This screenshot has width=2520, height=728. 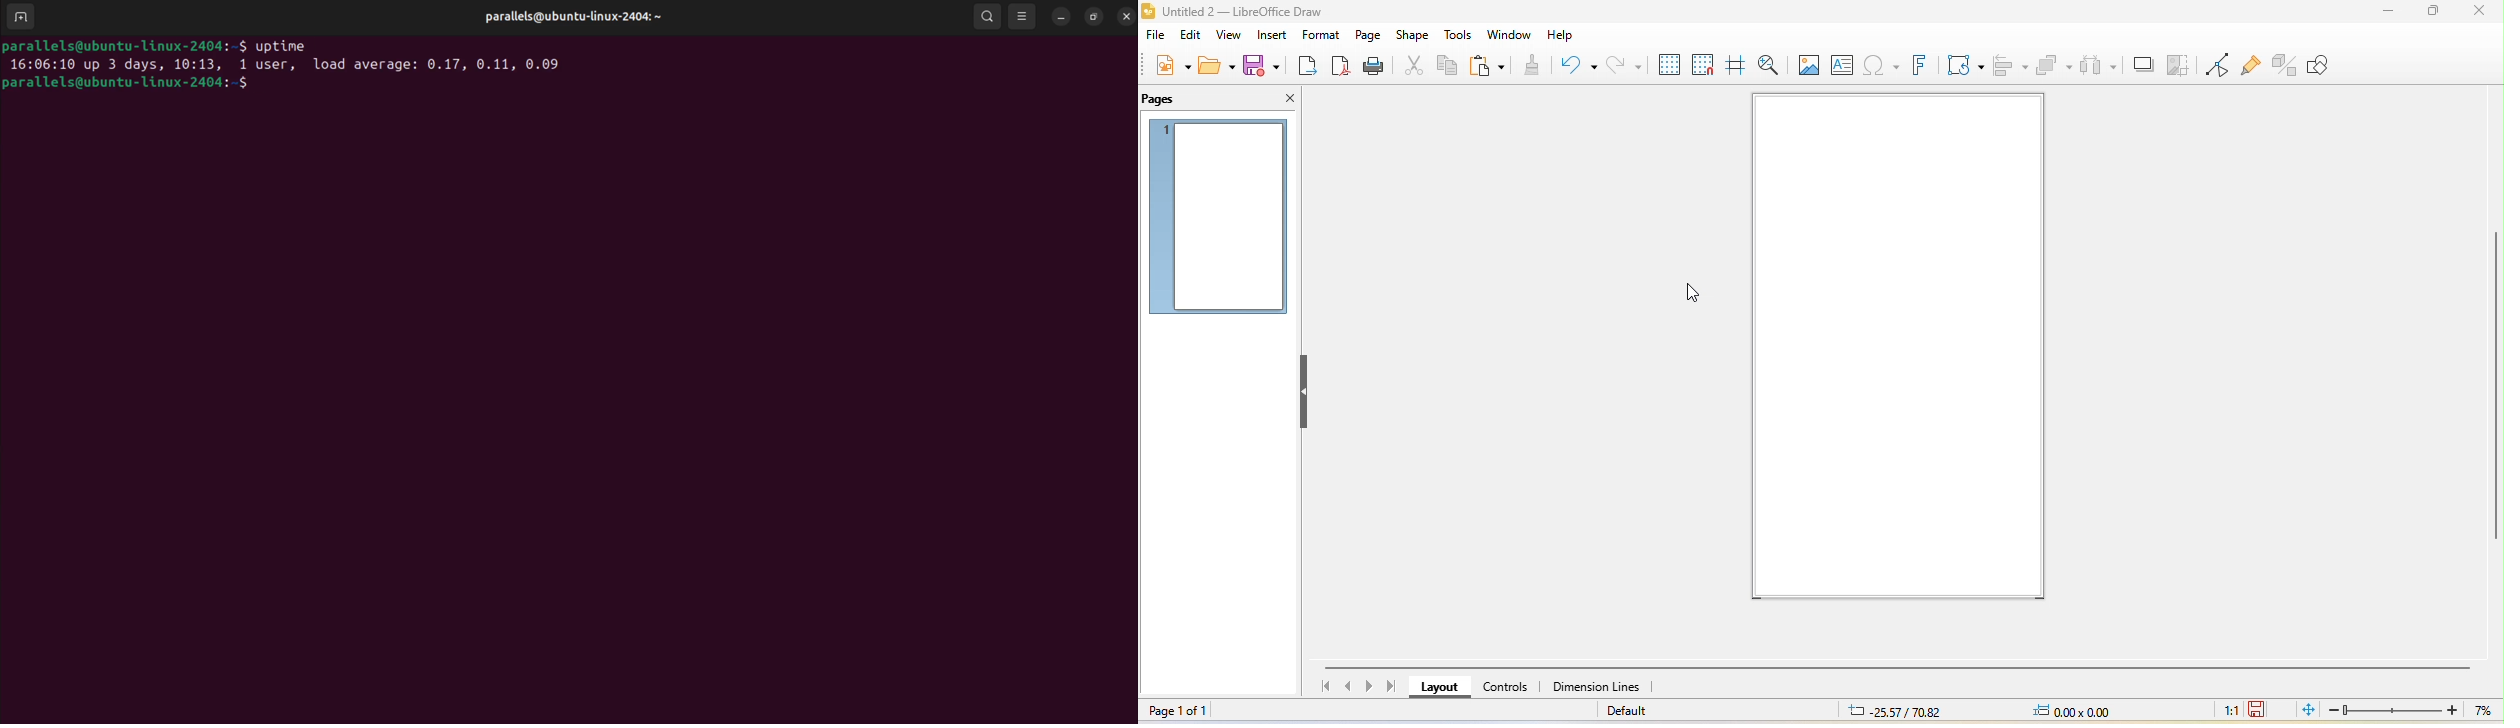 I want to click on tools, so click(x=1459, y=36).